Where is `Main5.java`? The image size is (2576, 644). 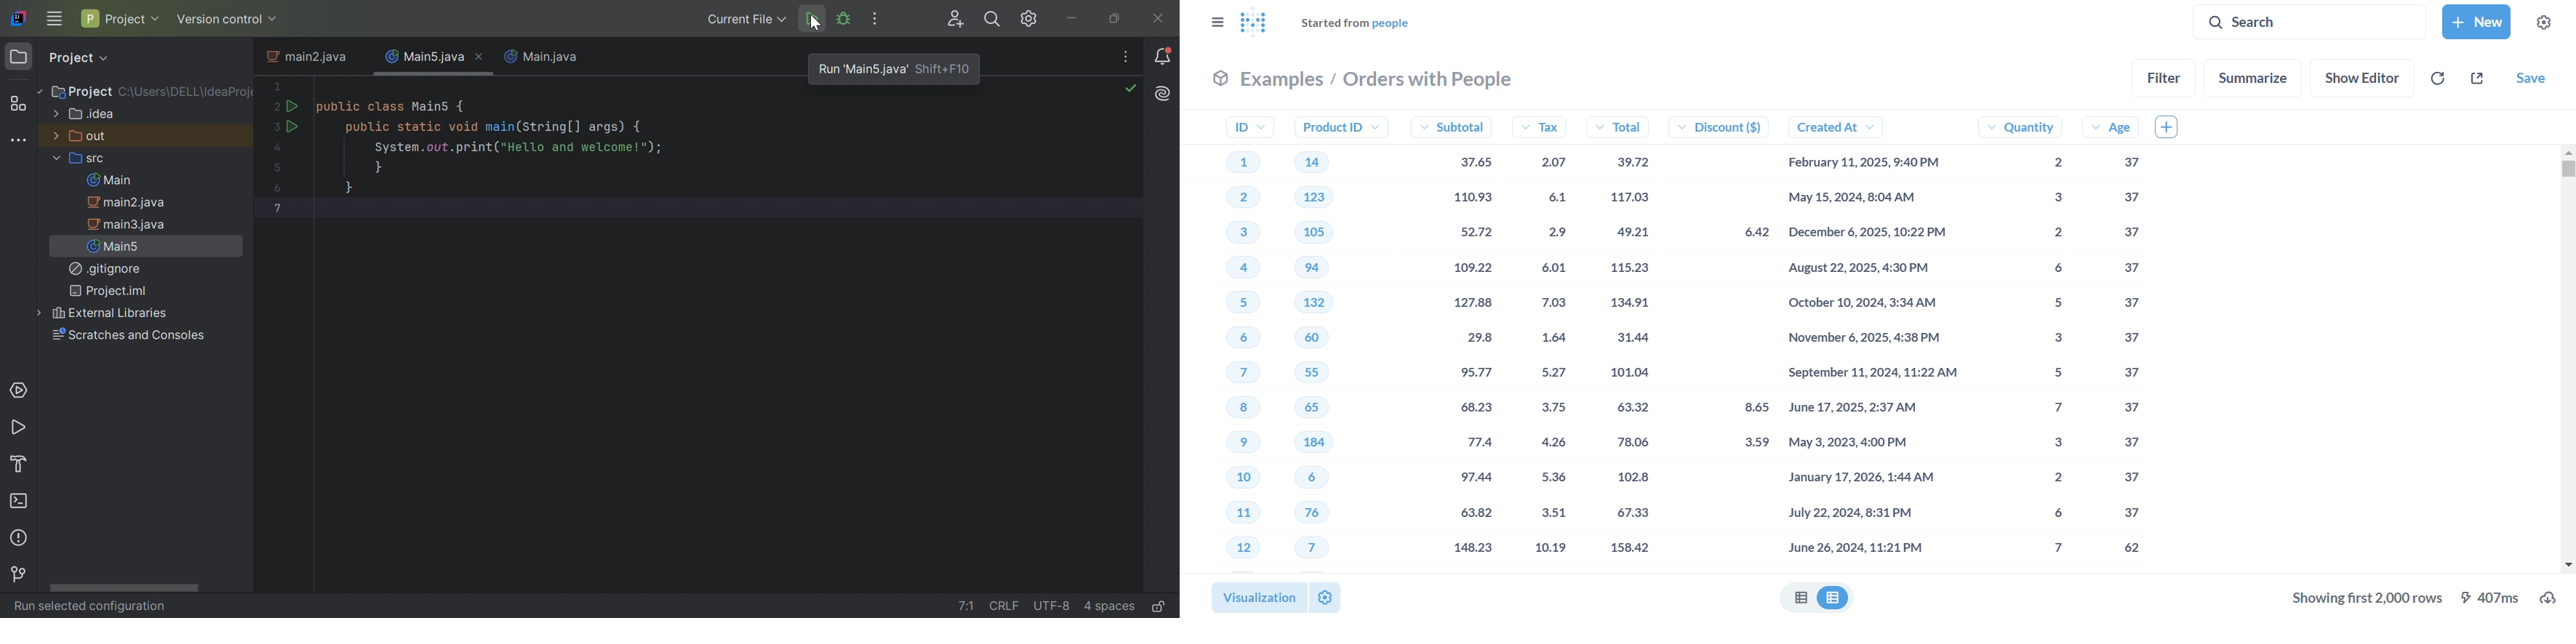 Main5.java is located at coordinates (423, 57).